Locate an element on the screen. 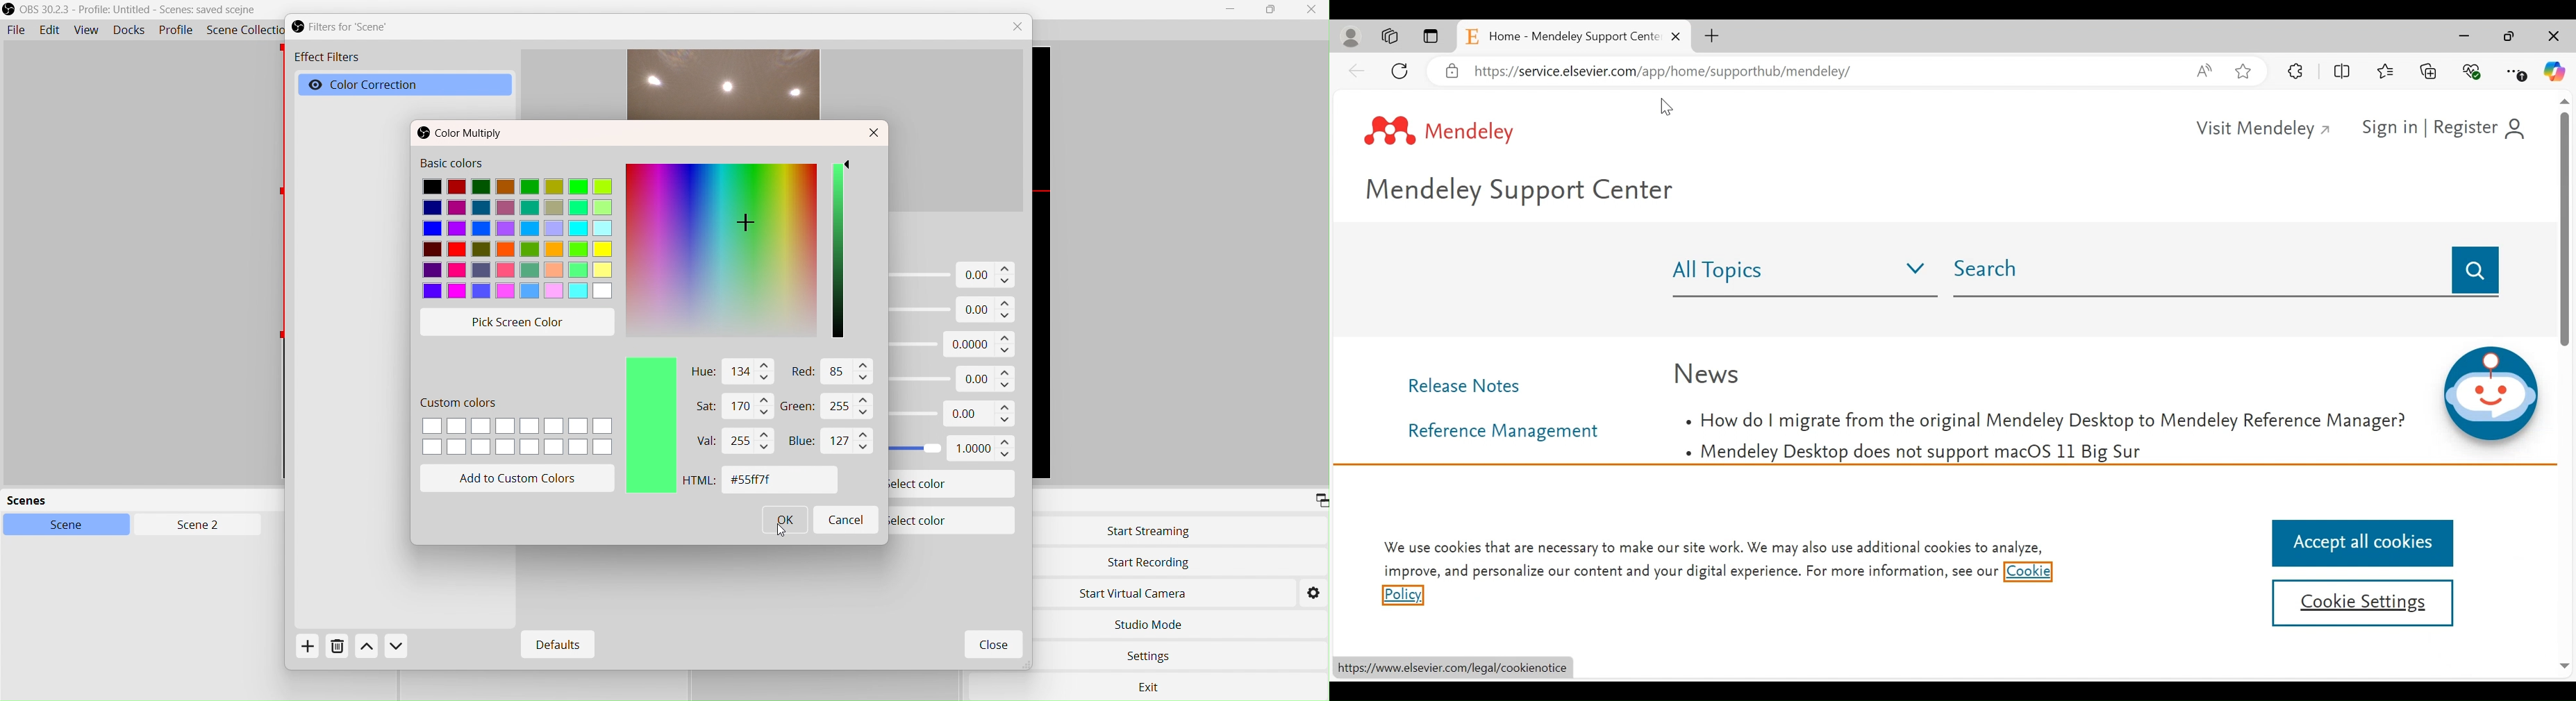 The width and height of the screenshot is (2576, 728). Cookie Settings is located at coordinates (2361, 604).